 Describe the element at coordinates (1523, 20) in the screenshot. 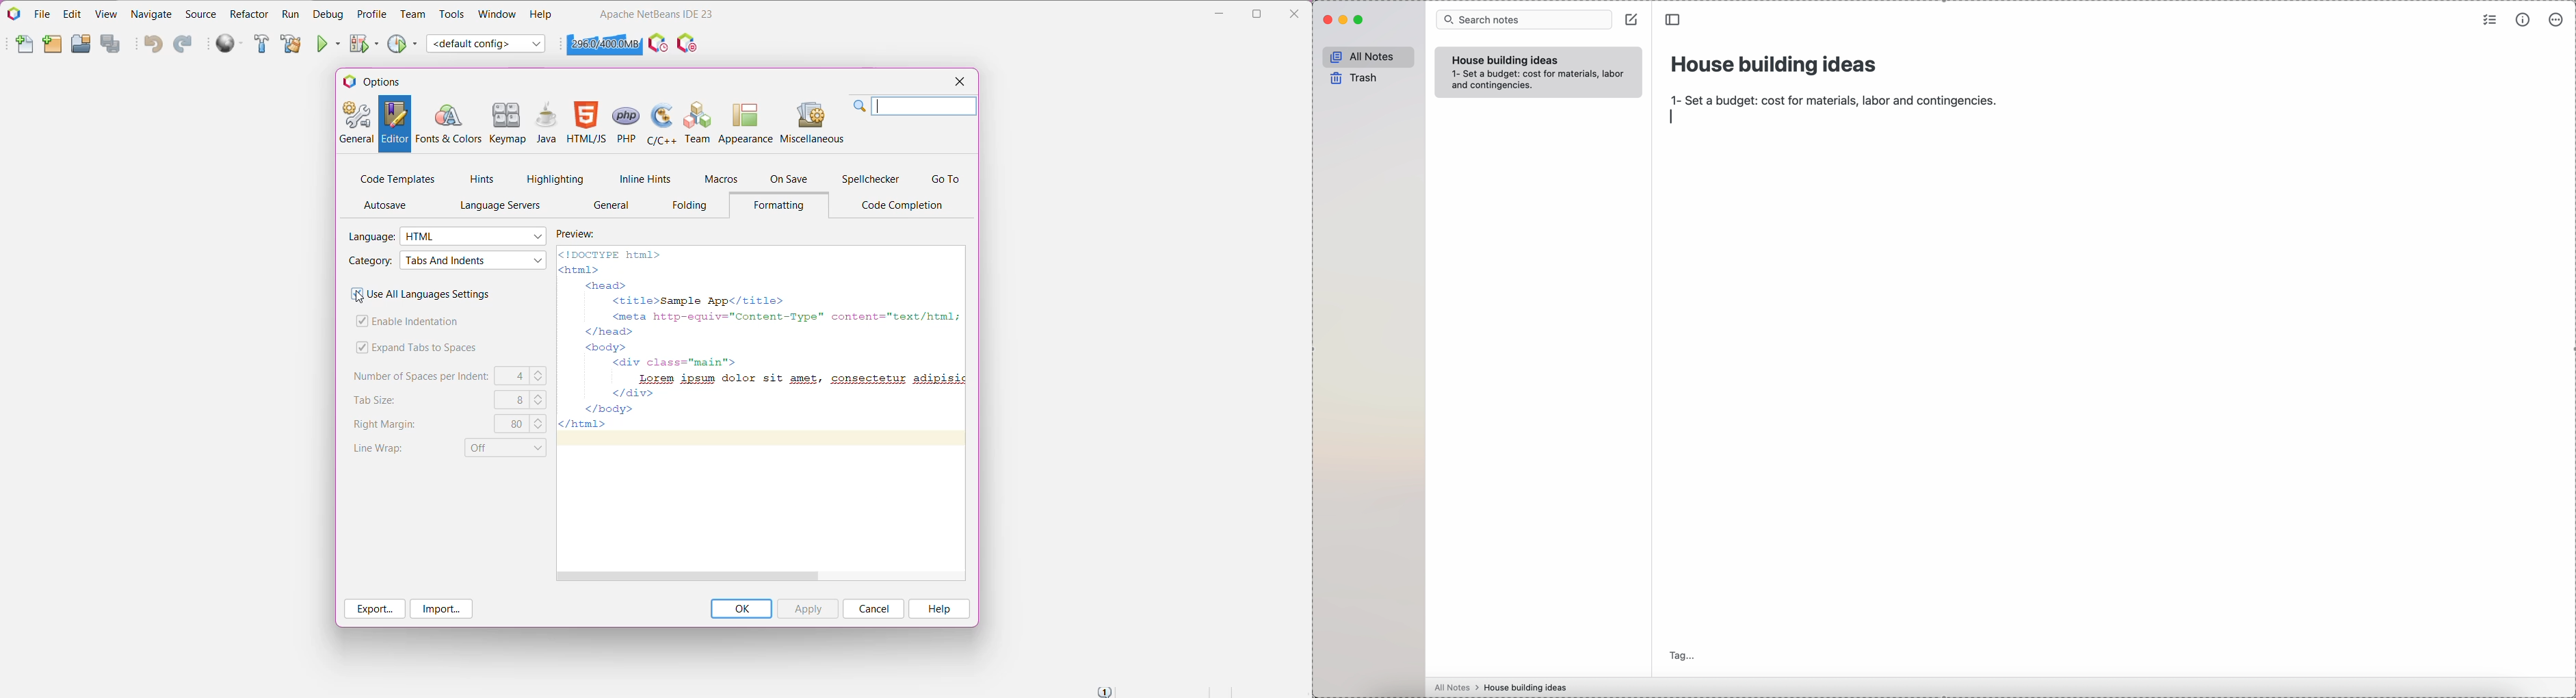

I see `search bar` at that location.